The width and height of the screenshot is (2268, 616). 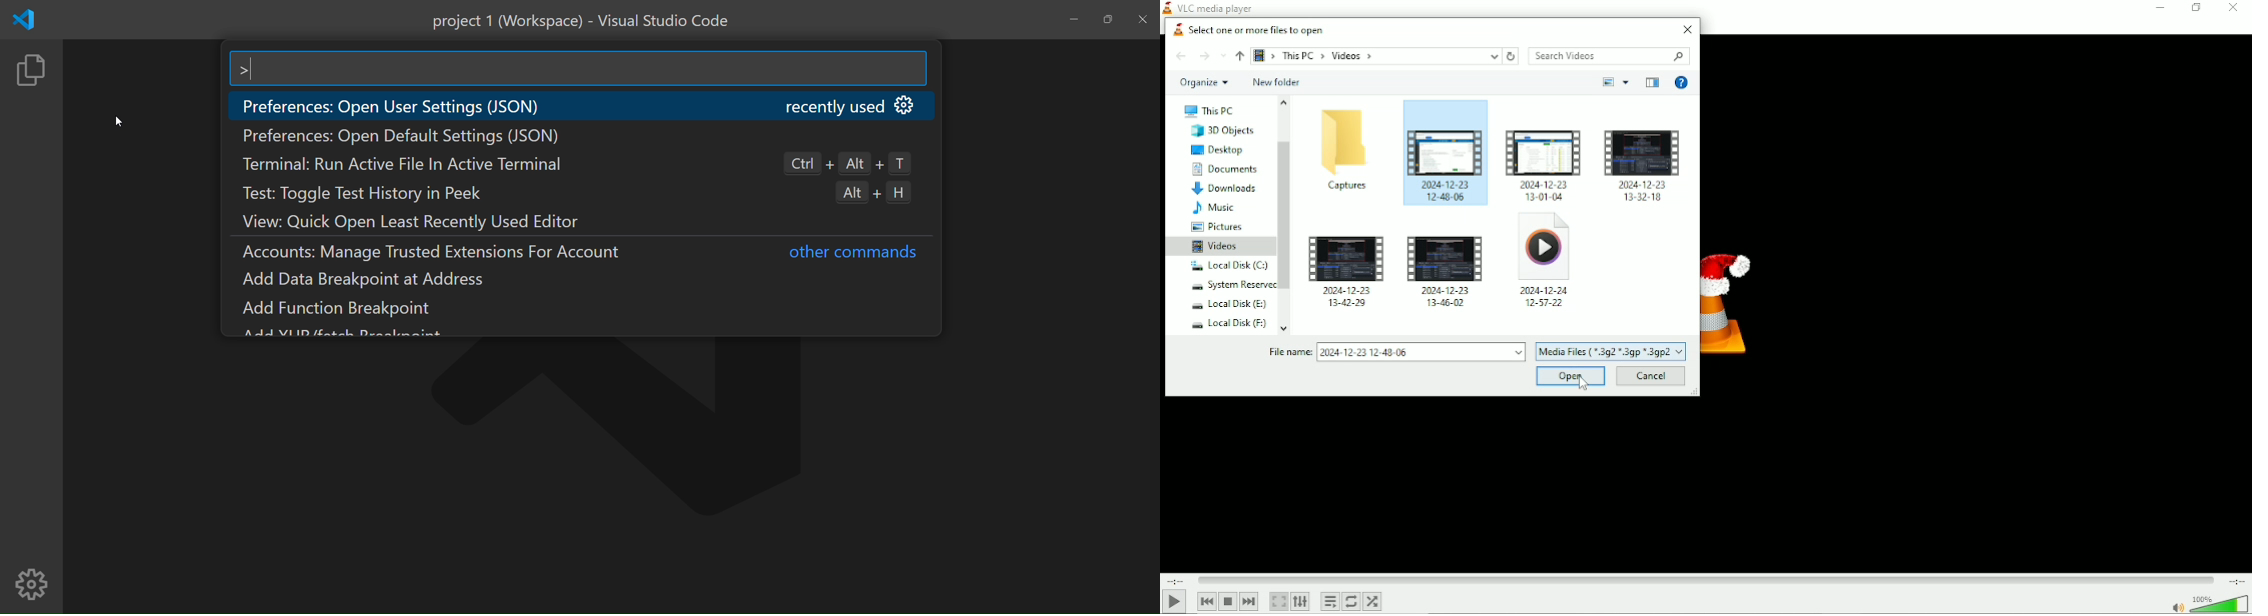 I want to click on Help, so click(x=1681, y=83).